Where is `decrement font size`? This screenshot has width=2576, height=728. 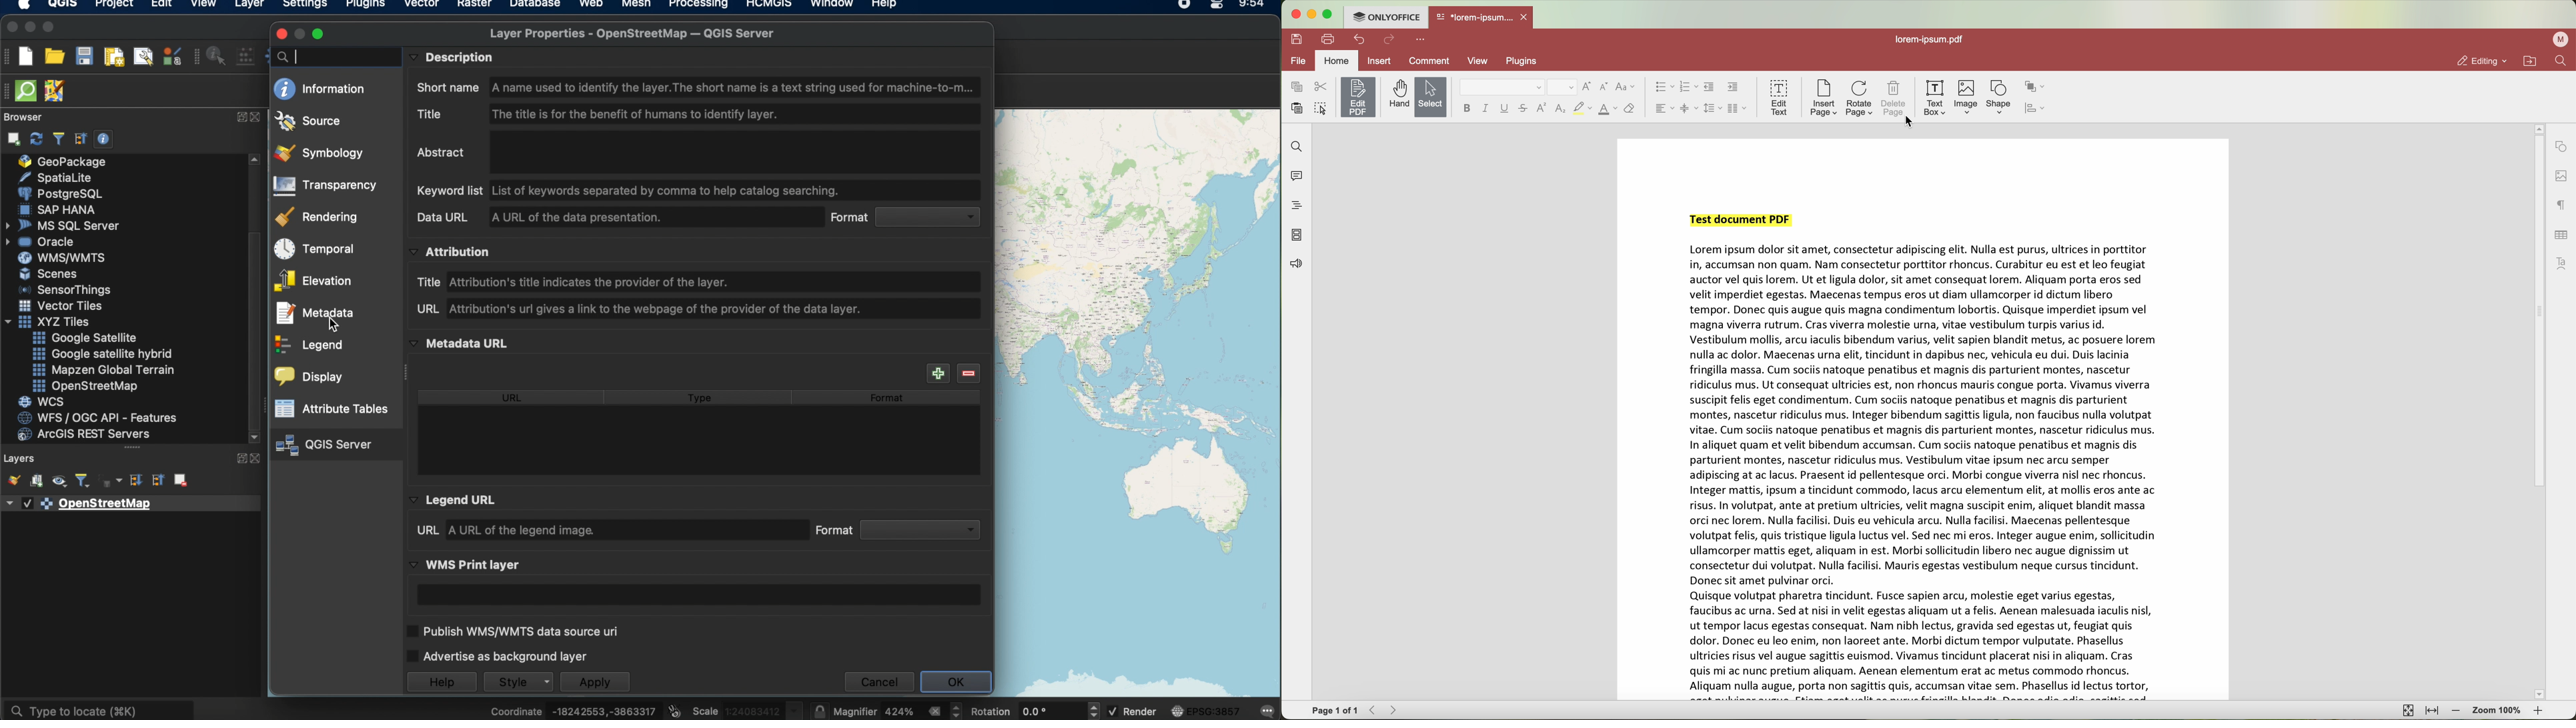
decrement font size is located at coordinates (1605, 86).